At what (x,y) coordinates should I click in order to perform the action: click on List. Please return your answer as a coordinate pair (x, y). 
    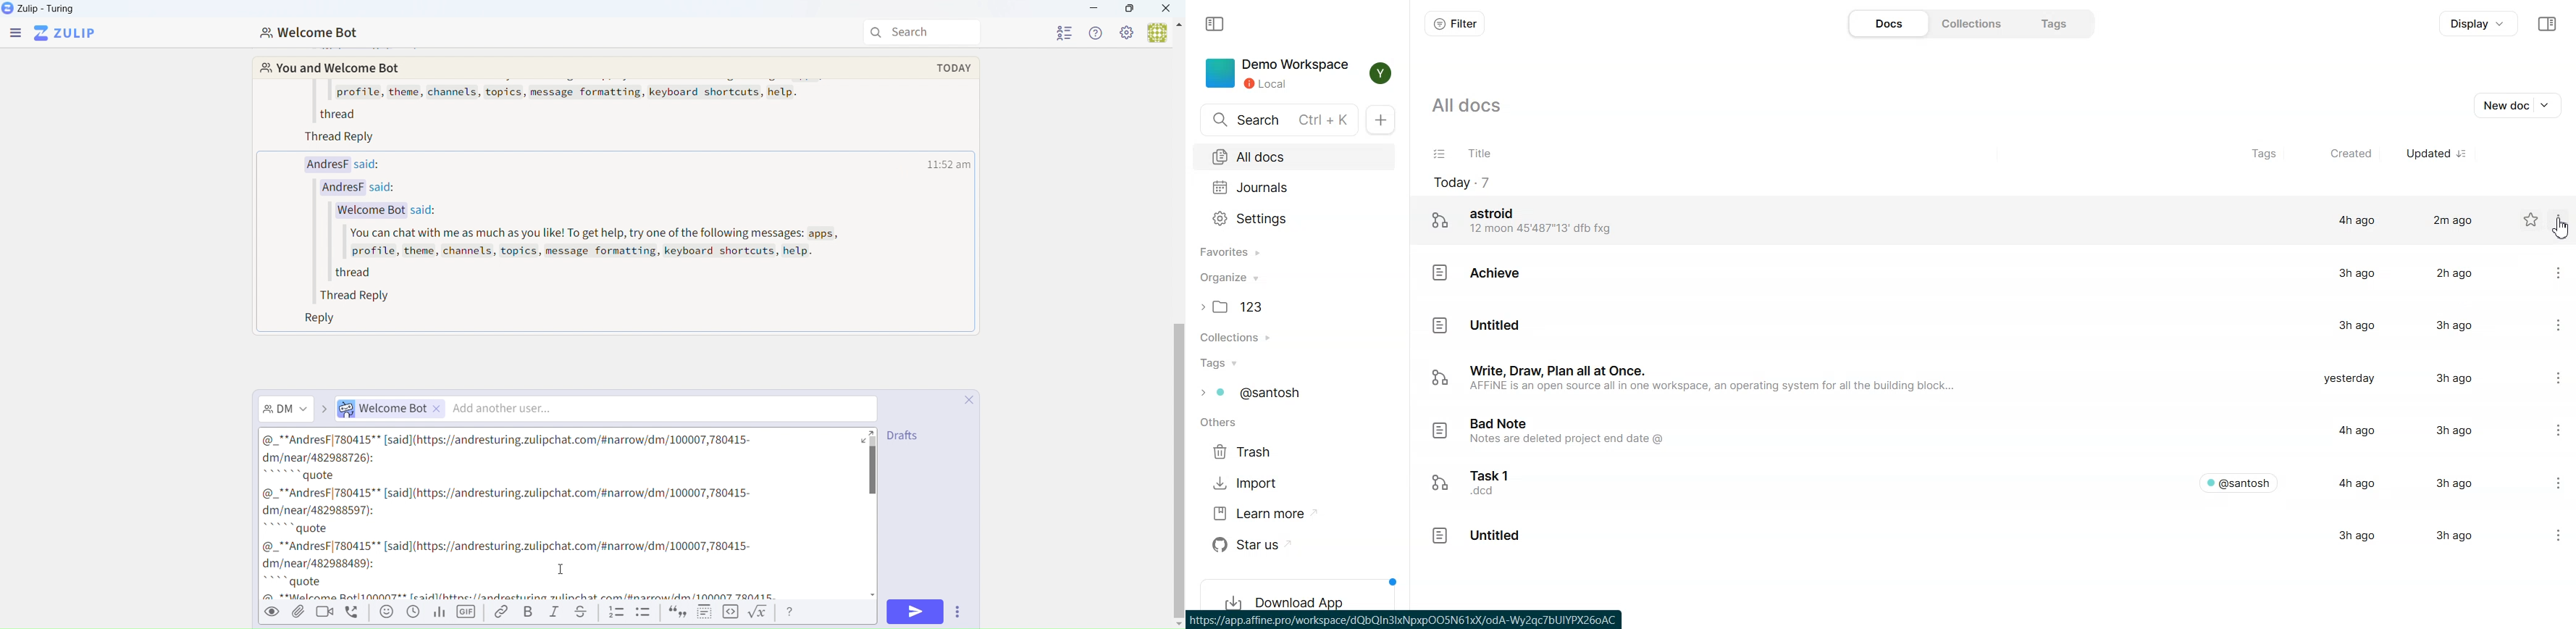
    Looking at the image, I should click on (616, 612).